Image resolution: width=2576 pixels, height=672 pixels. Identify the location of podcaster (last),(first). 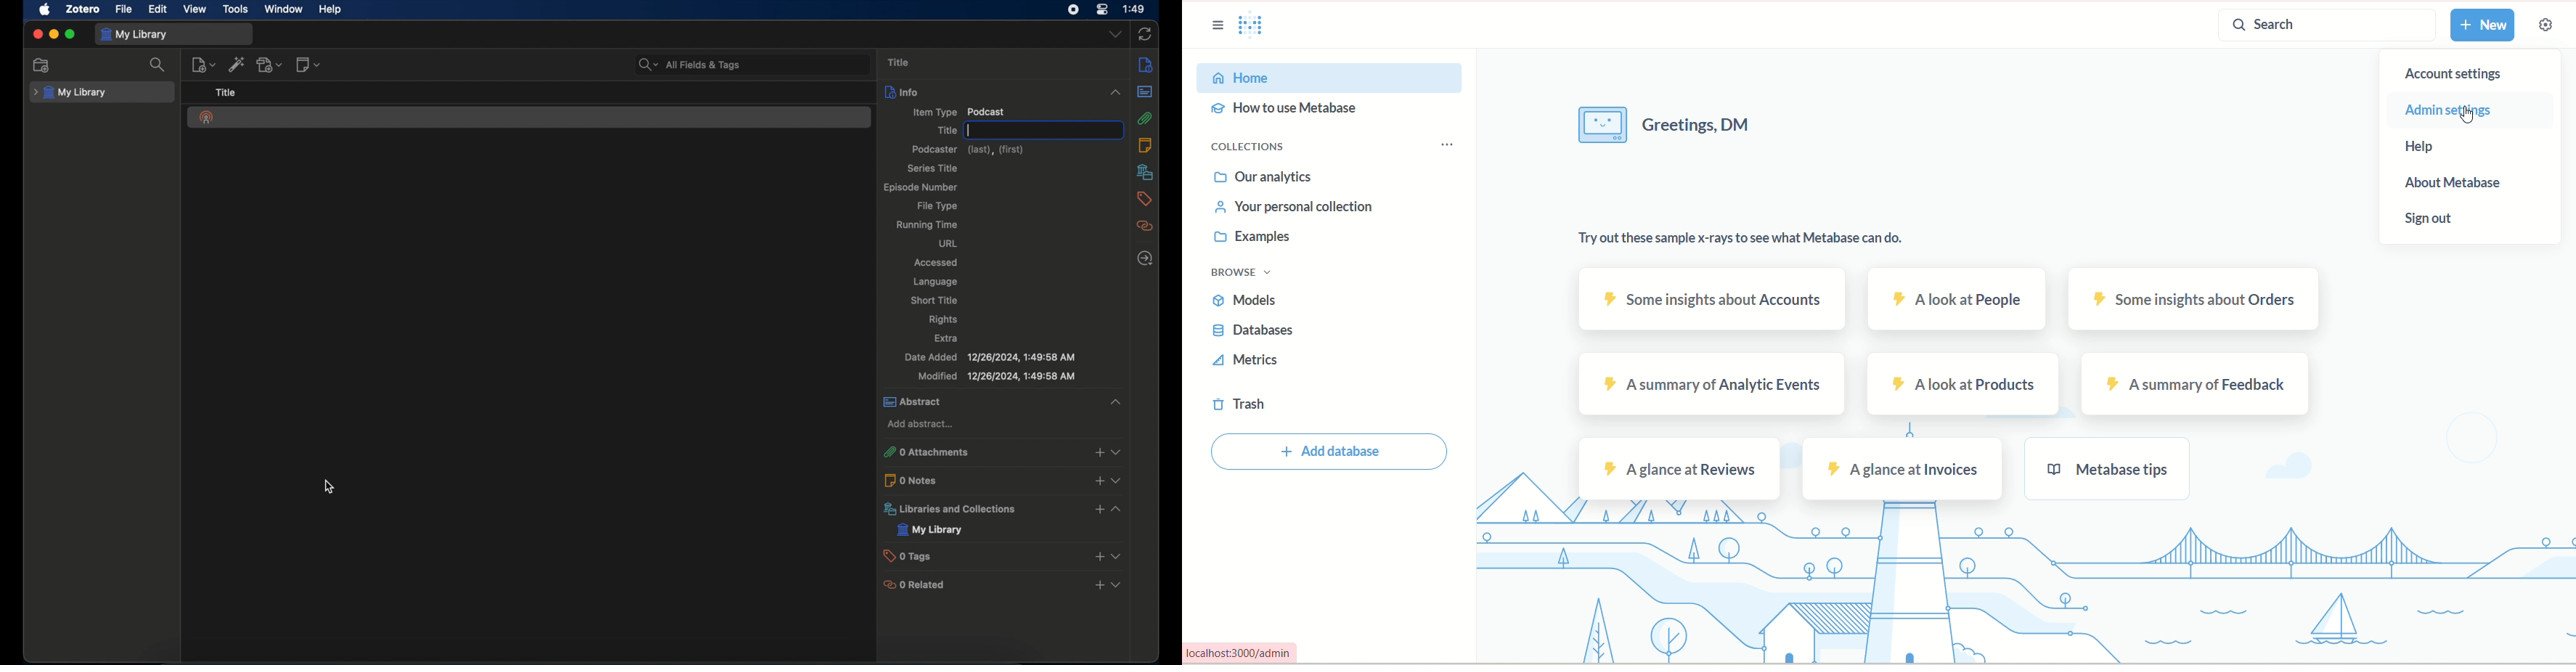
(968, 149).